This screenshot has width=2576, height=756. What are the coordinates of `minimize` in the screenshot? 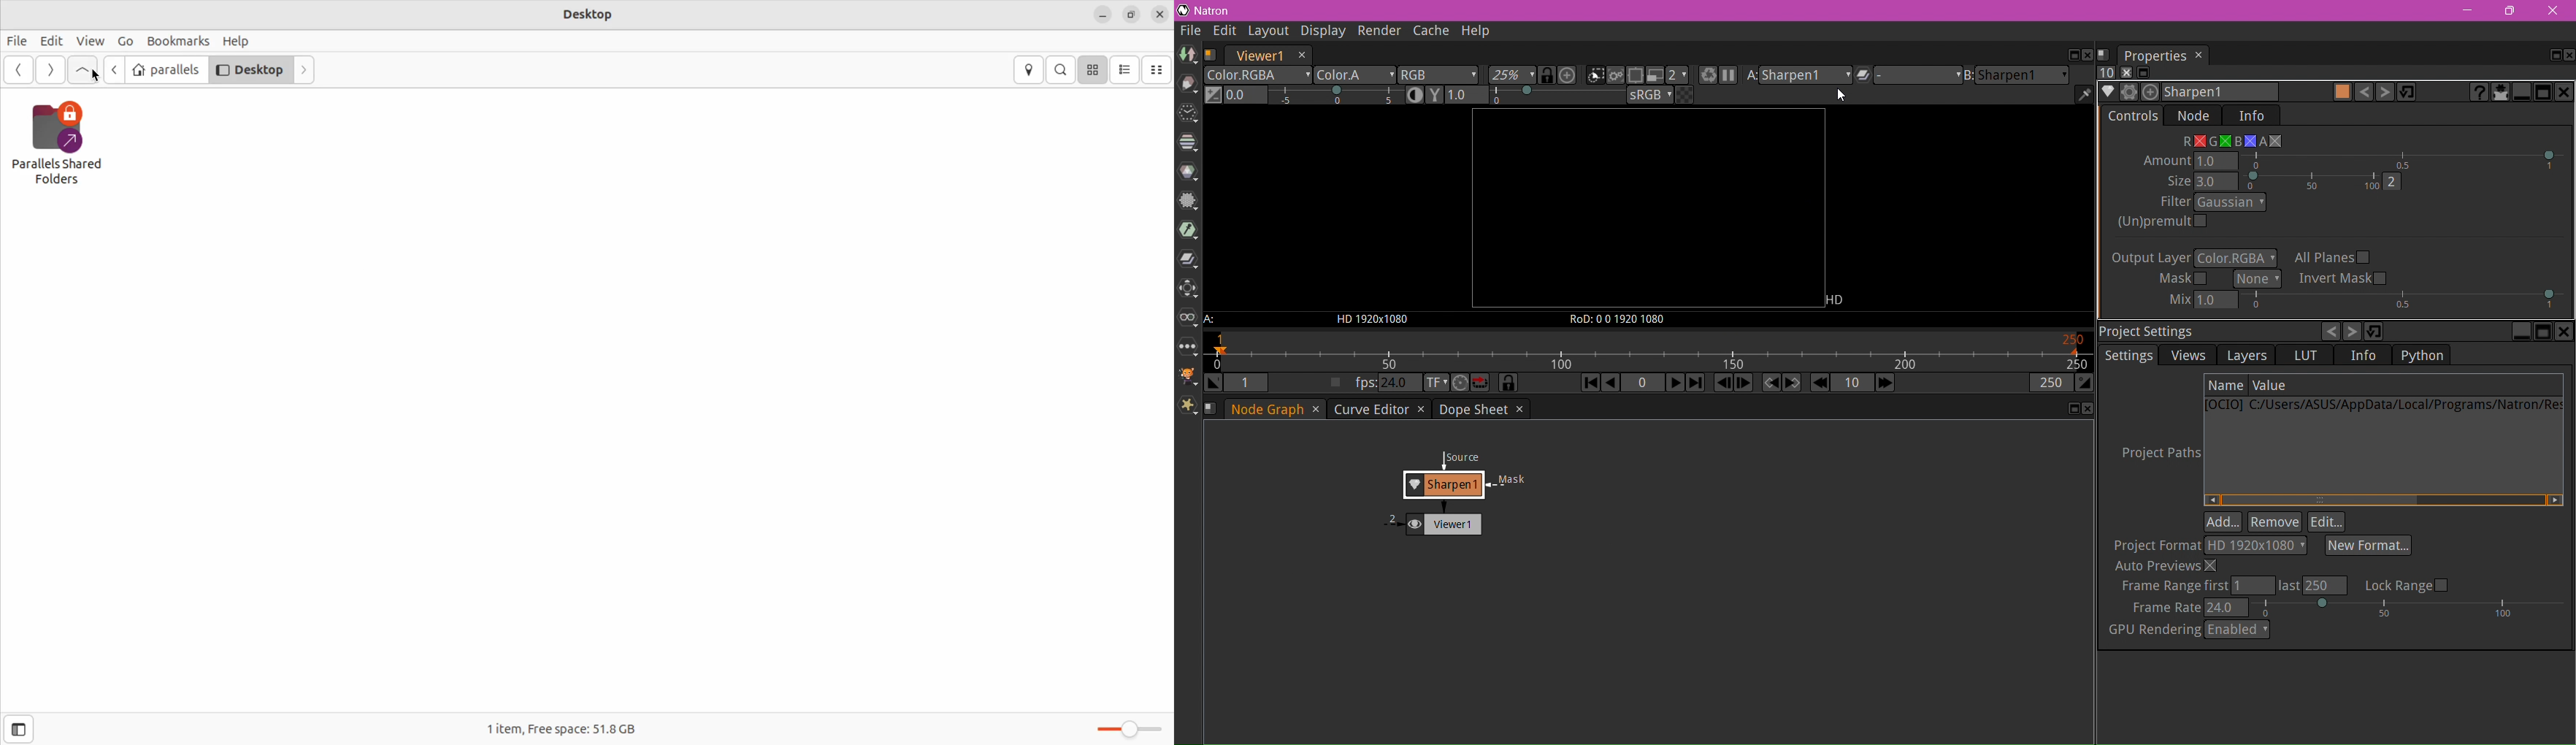 It's located at (1102, 14).